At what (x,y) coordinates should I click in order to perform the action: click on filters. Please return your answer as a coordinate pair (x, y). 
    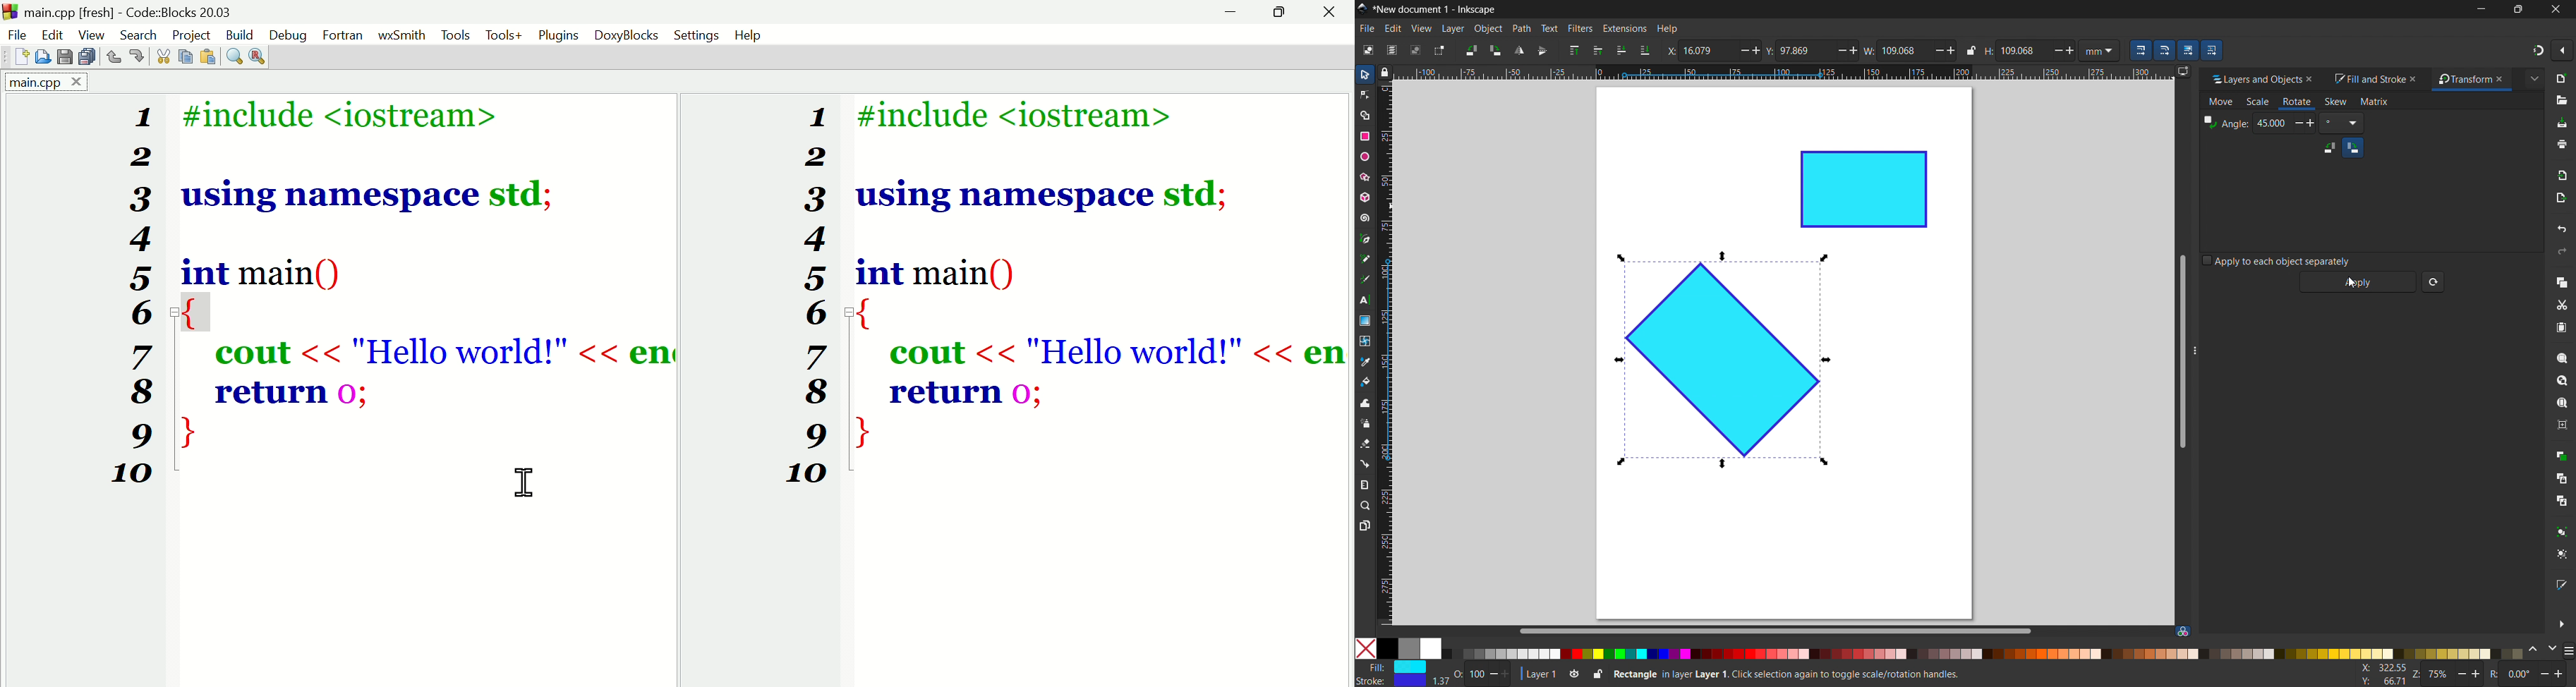
    Looking at the image, I should click on (1581, 28).